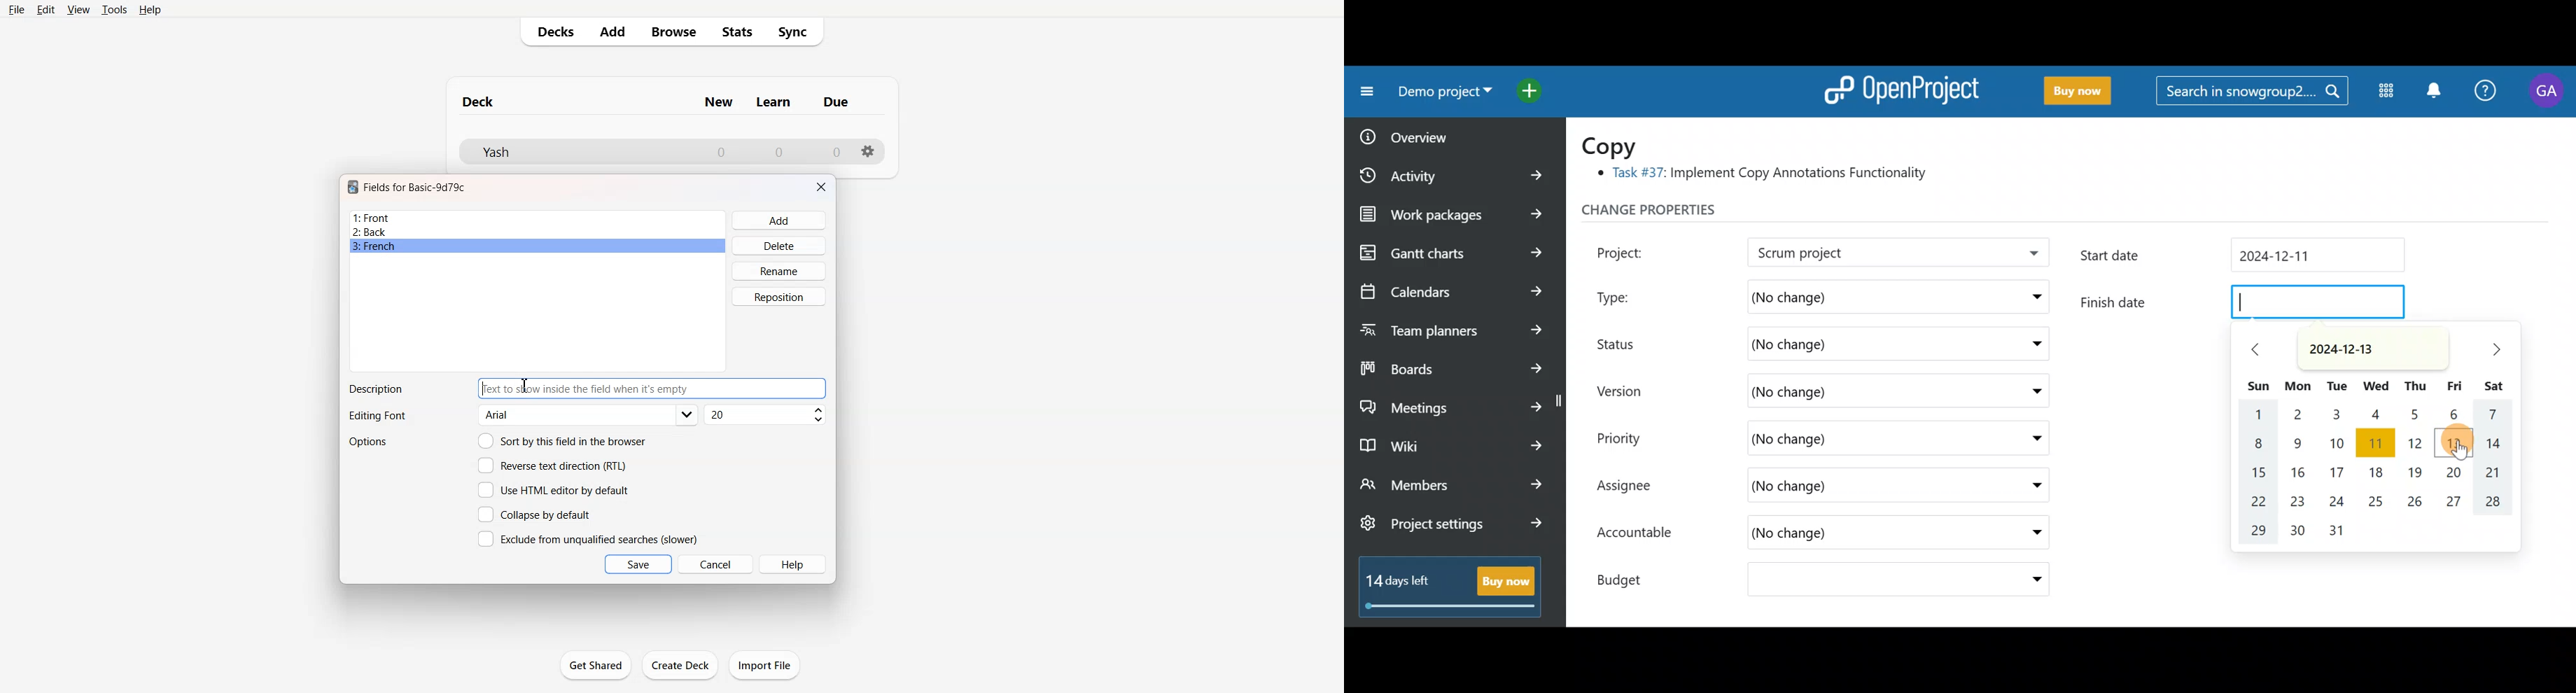 The image size is (2576, 700). Describe the element at coordinates (638, 564) in the screenshot. I see `Save` at that location.